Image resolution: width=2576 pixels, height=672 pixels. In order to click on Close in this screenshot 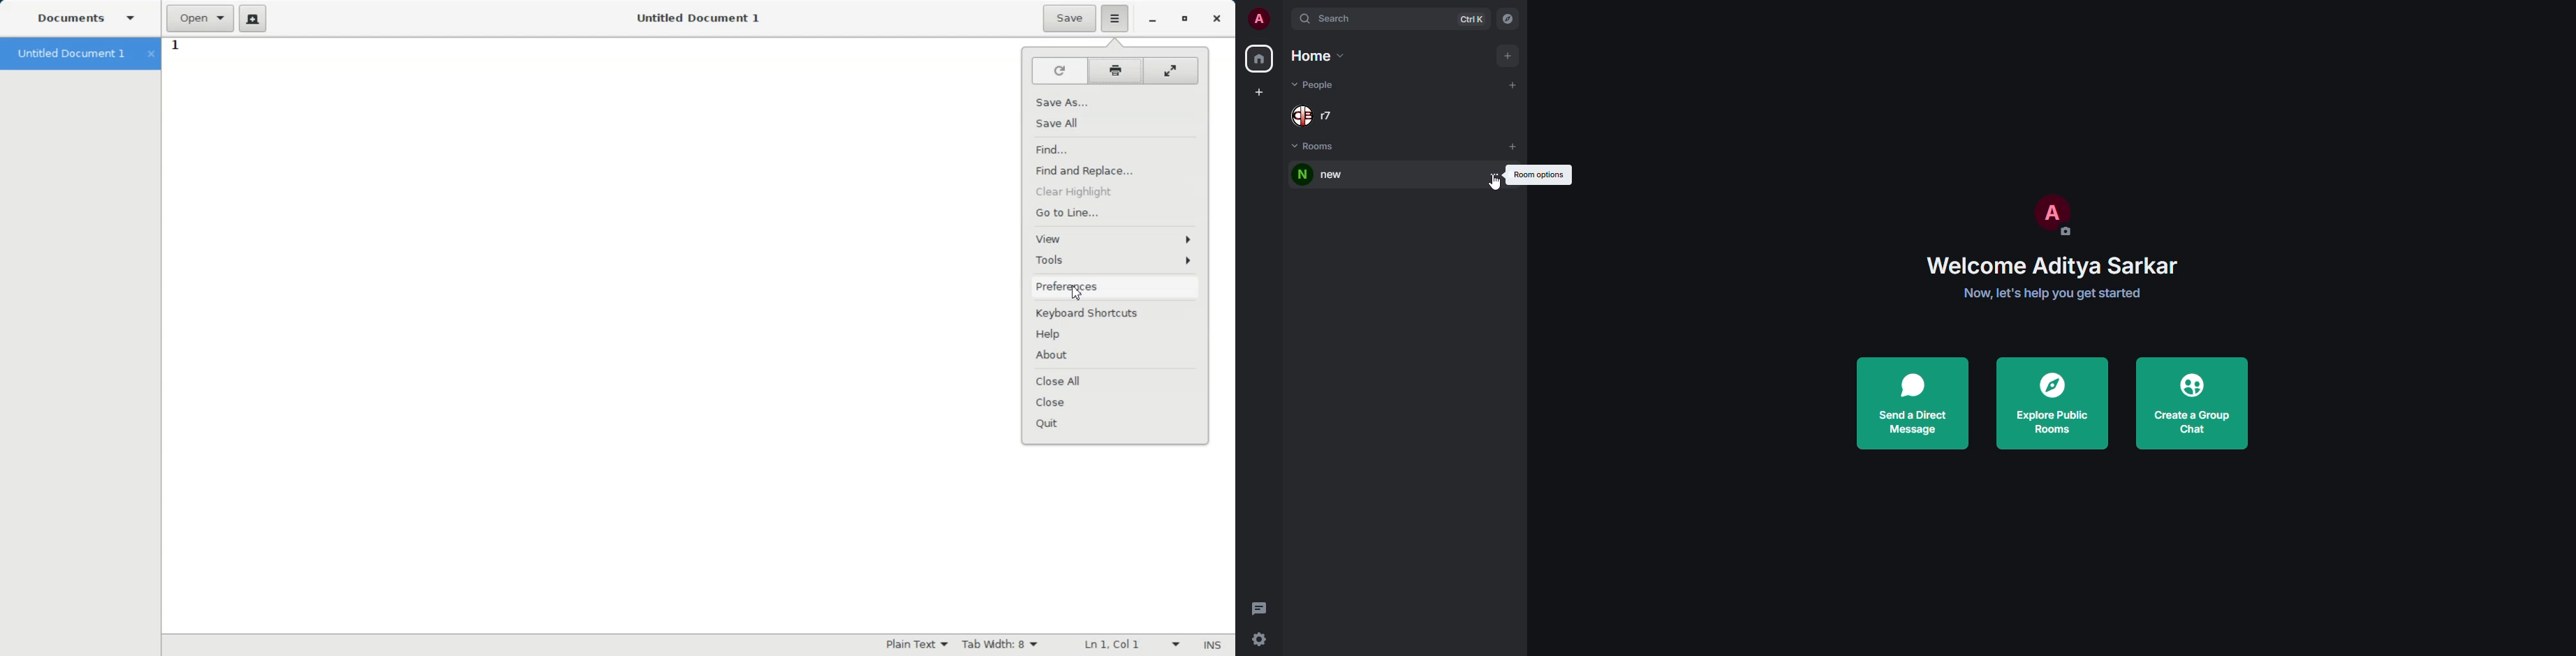, I will do `click(1216, 19)`.